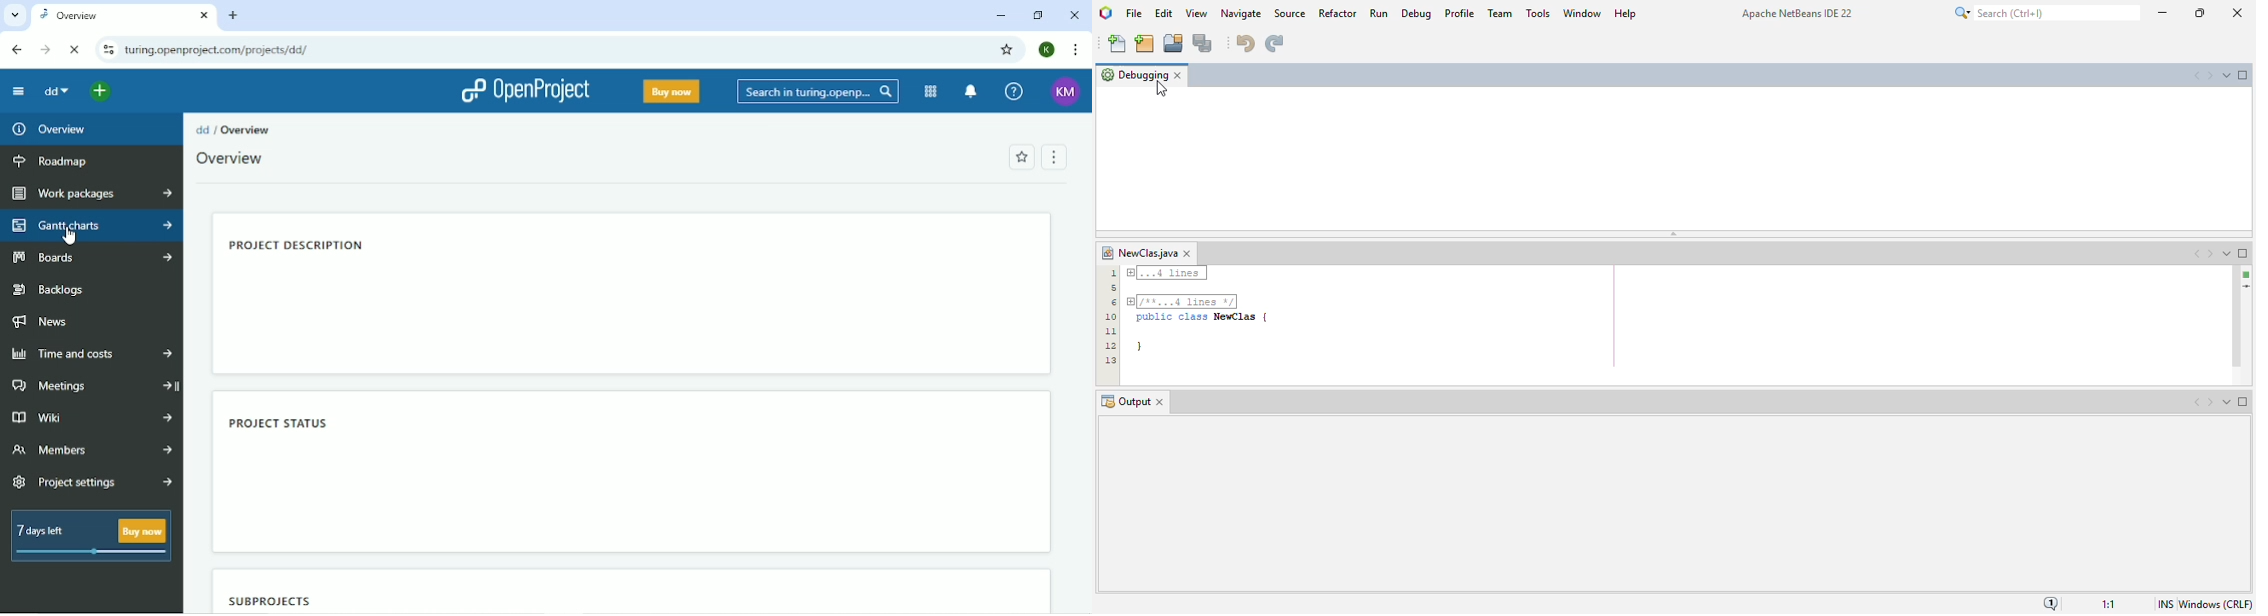 The height and width of the screenshot is (616, 2268). Describe the element at coordinates (223, 51) in the screenshot. I see `Site` at that location.